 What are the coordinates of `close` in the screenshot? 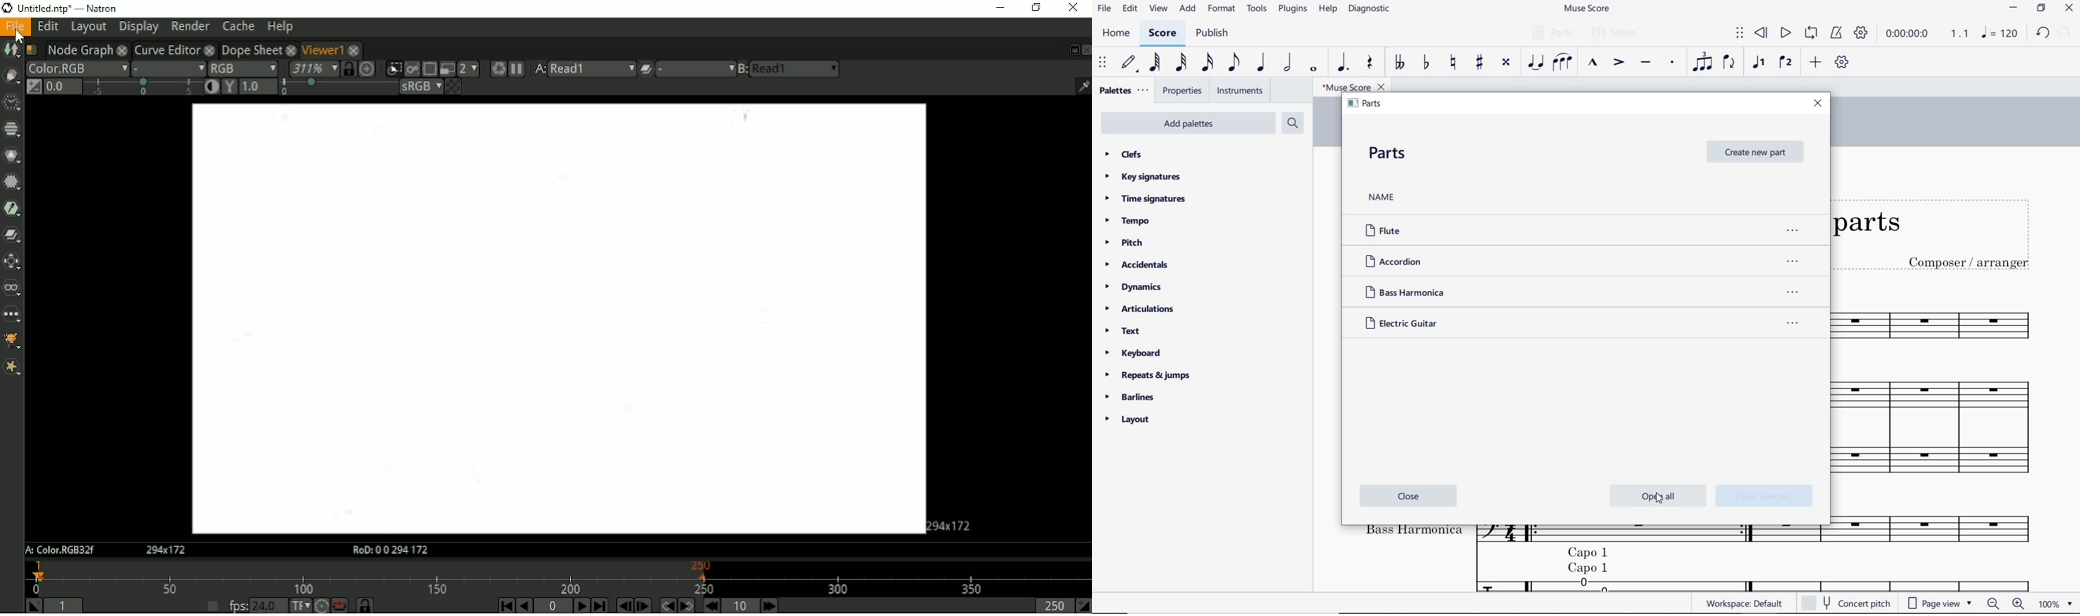 It's located at (1410, 497).